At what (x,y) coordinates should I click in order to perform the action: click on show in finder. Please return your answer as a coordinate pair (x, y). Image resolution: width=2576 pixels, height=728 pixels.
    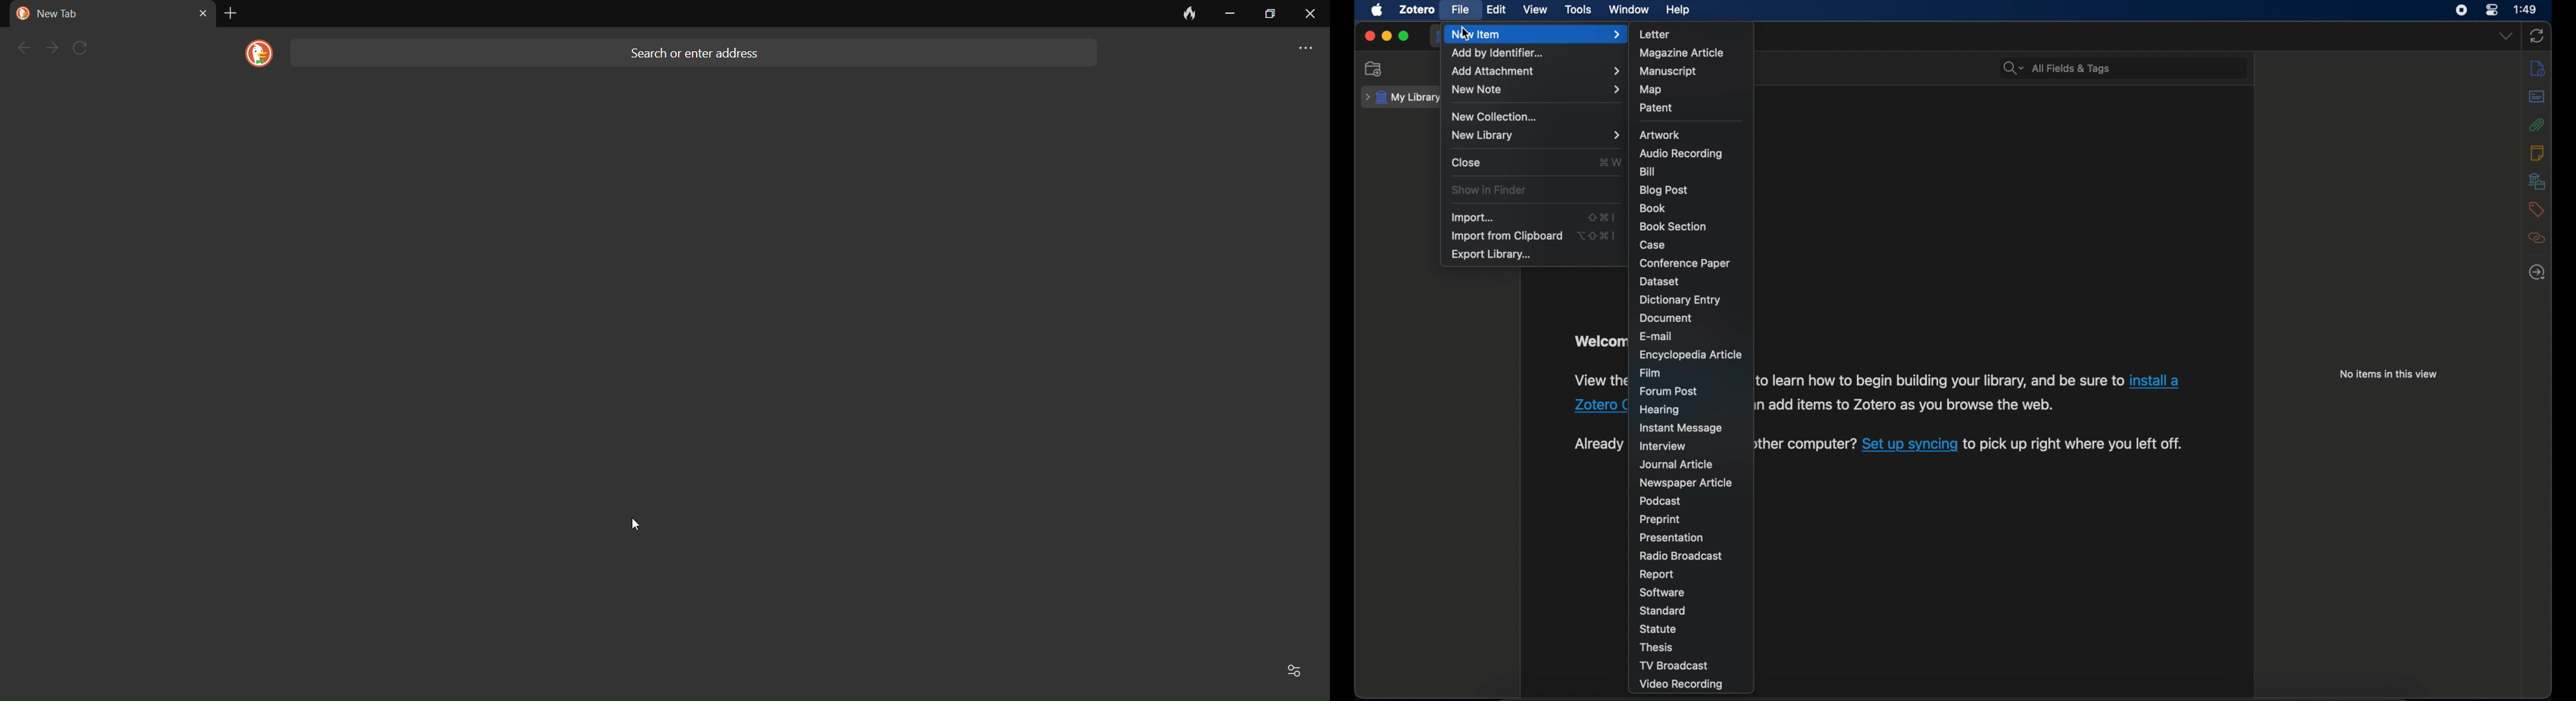
    Looking at the image, I should click on (1491, 190).